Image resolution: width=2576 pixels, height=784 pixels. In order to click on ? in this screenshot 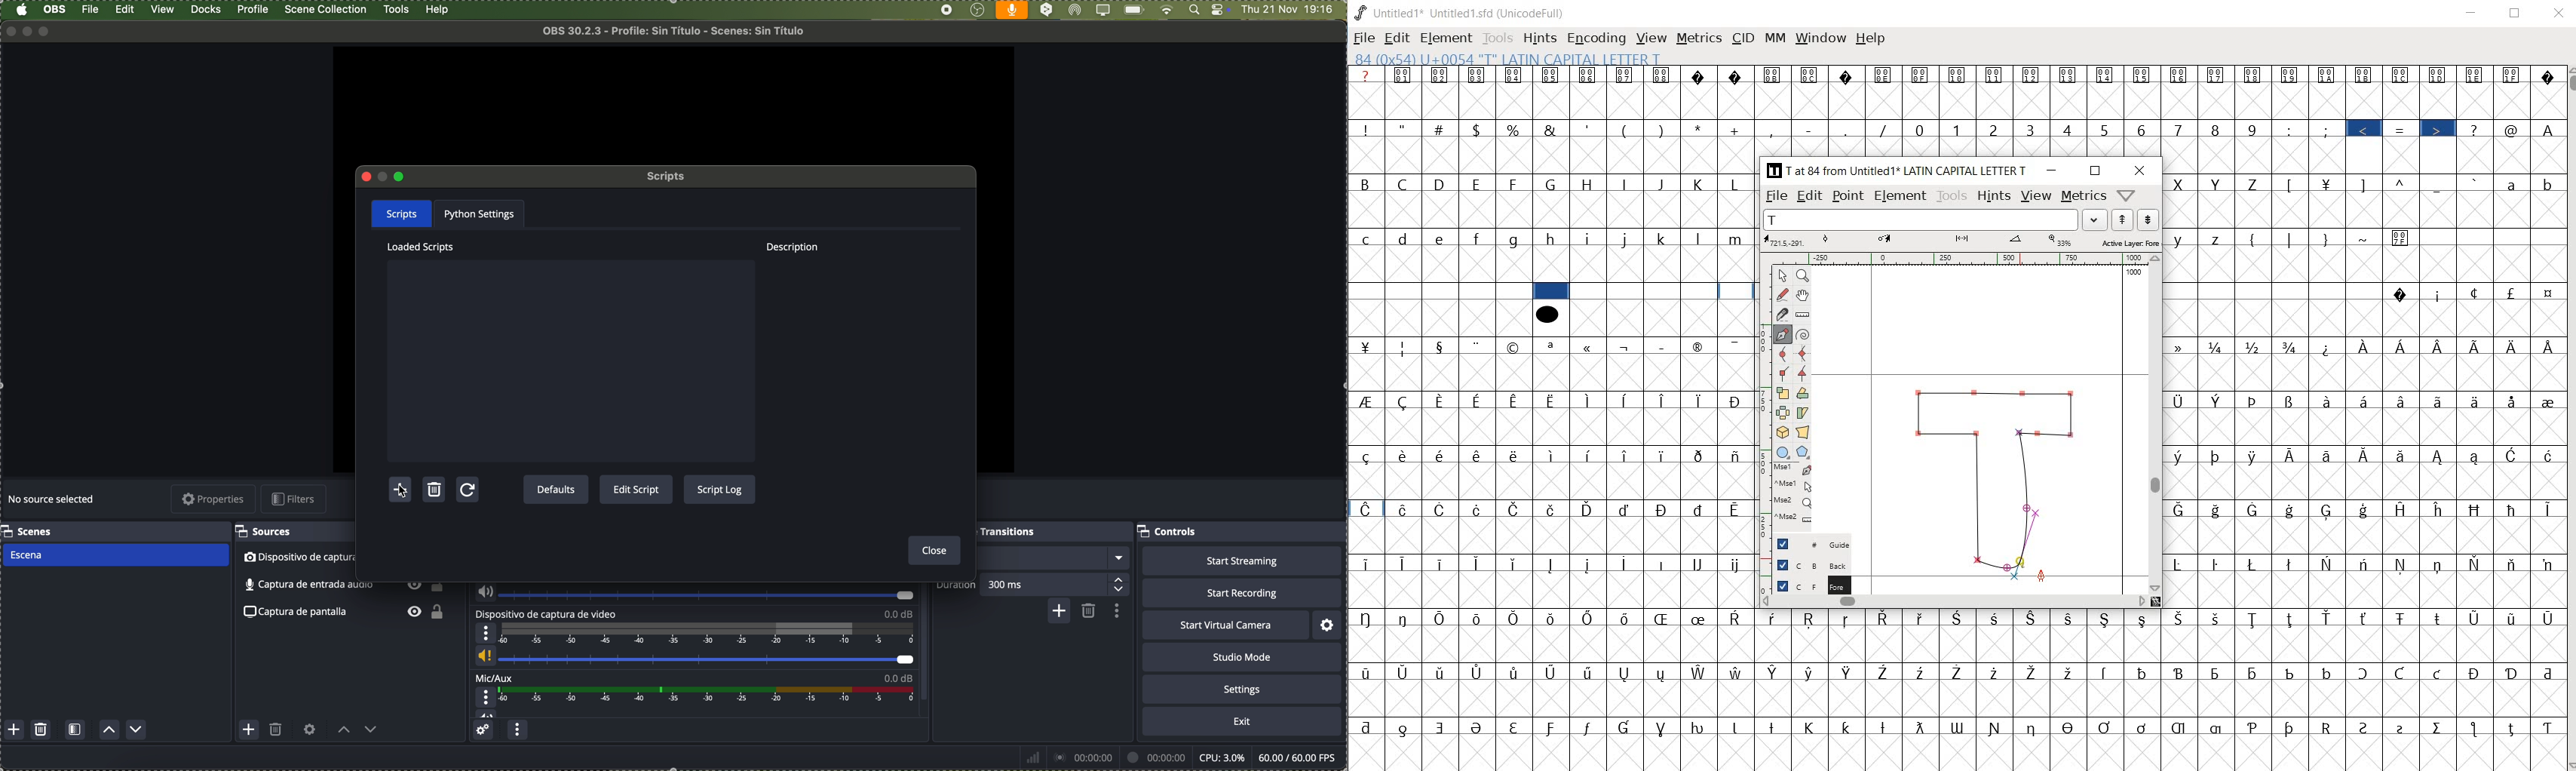, I will do `click(1368, 75)`.